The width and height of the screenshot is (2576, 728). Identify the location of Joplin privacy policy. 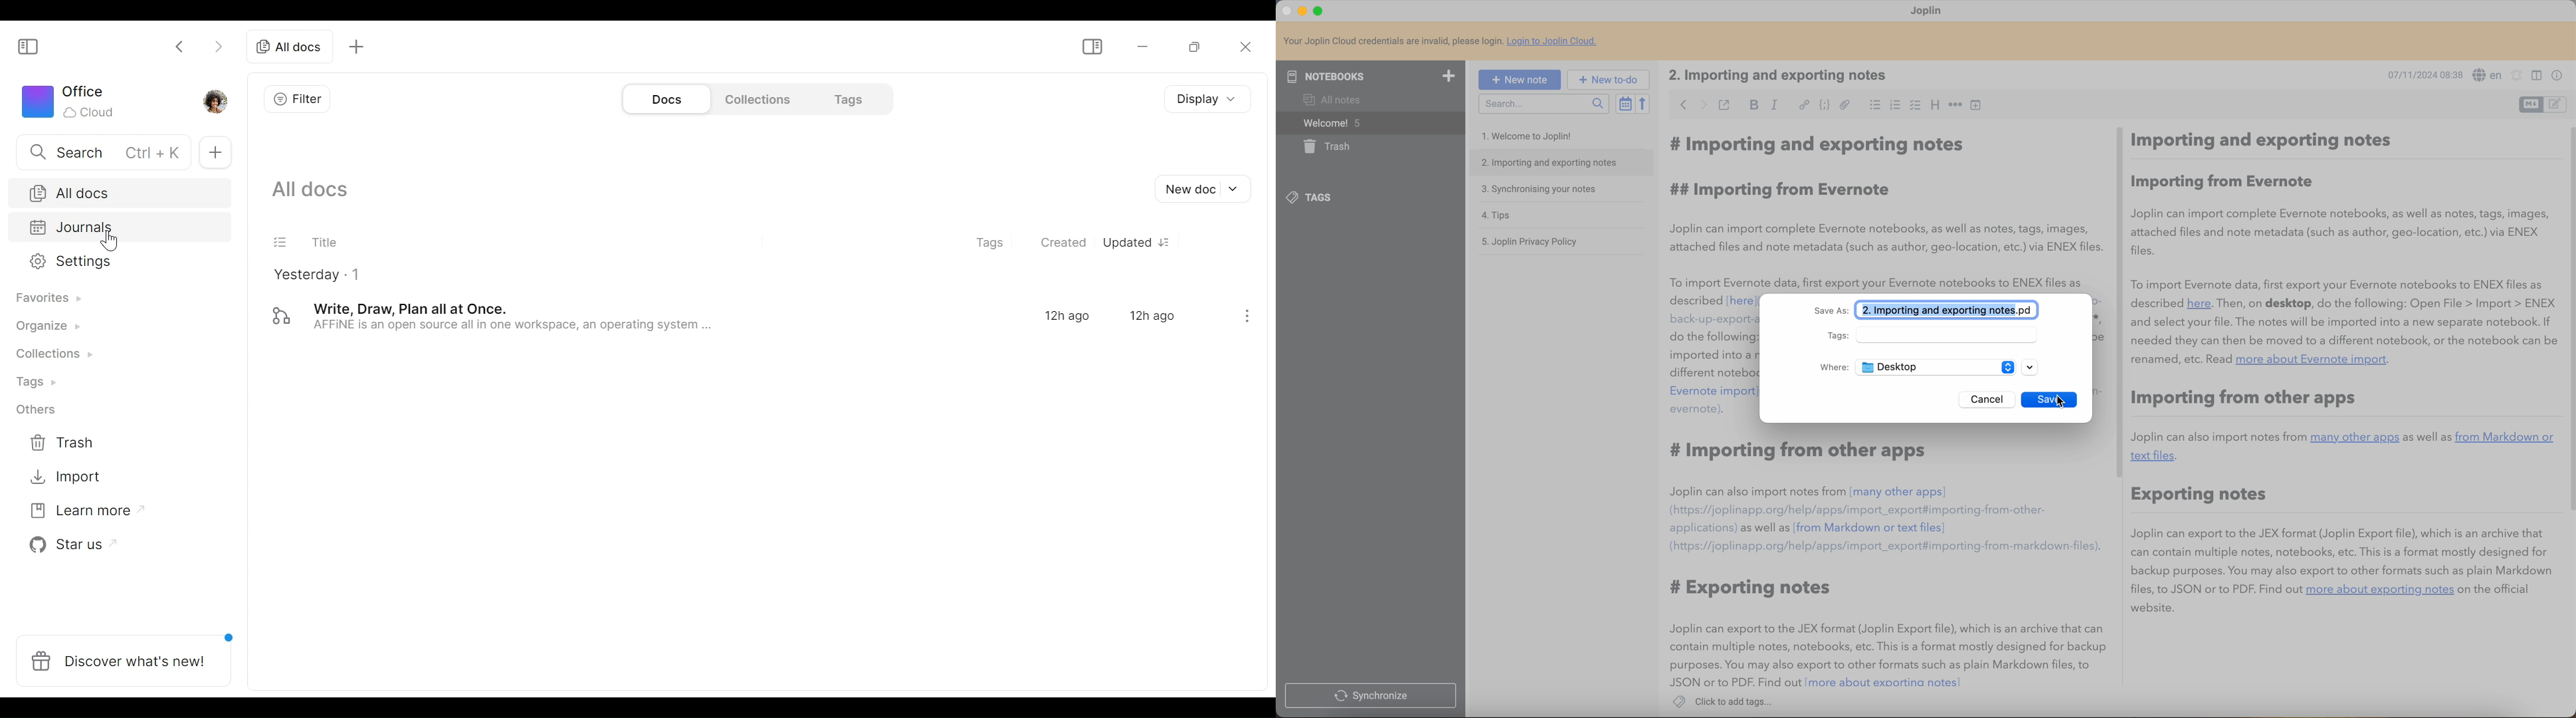
(1532, 242).